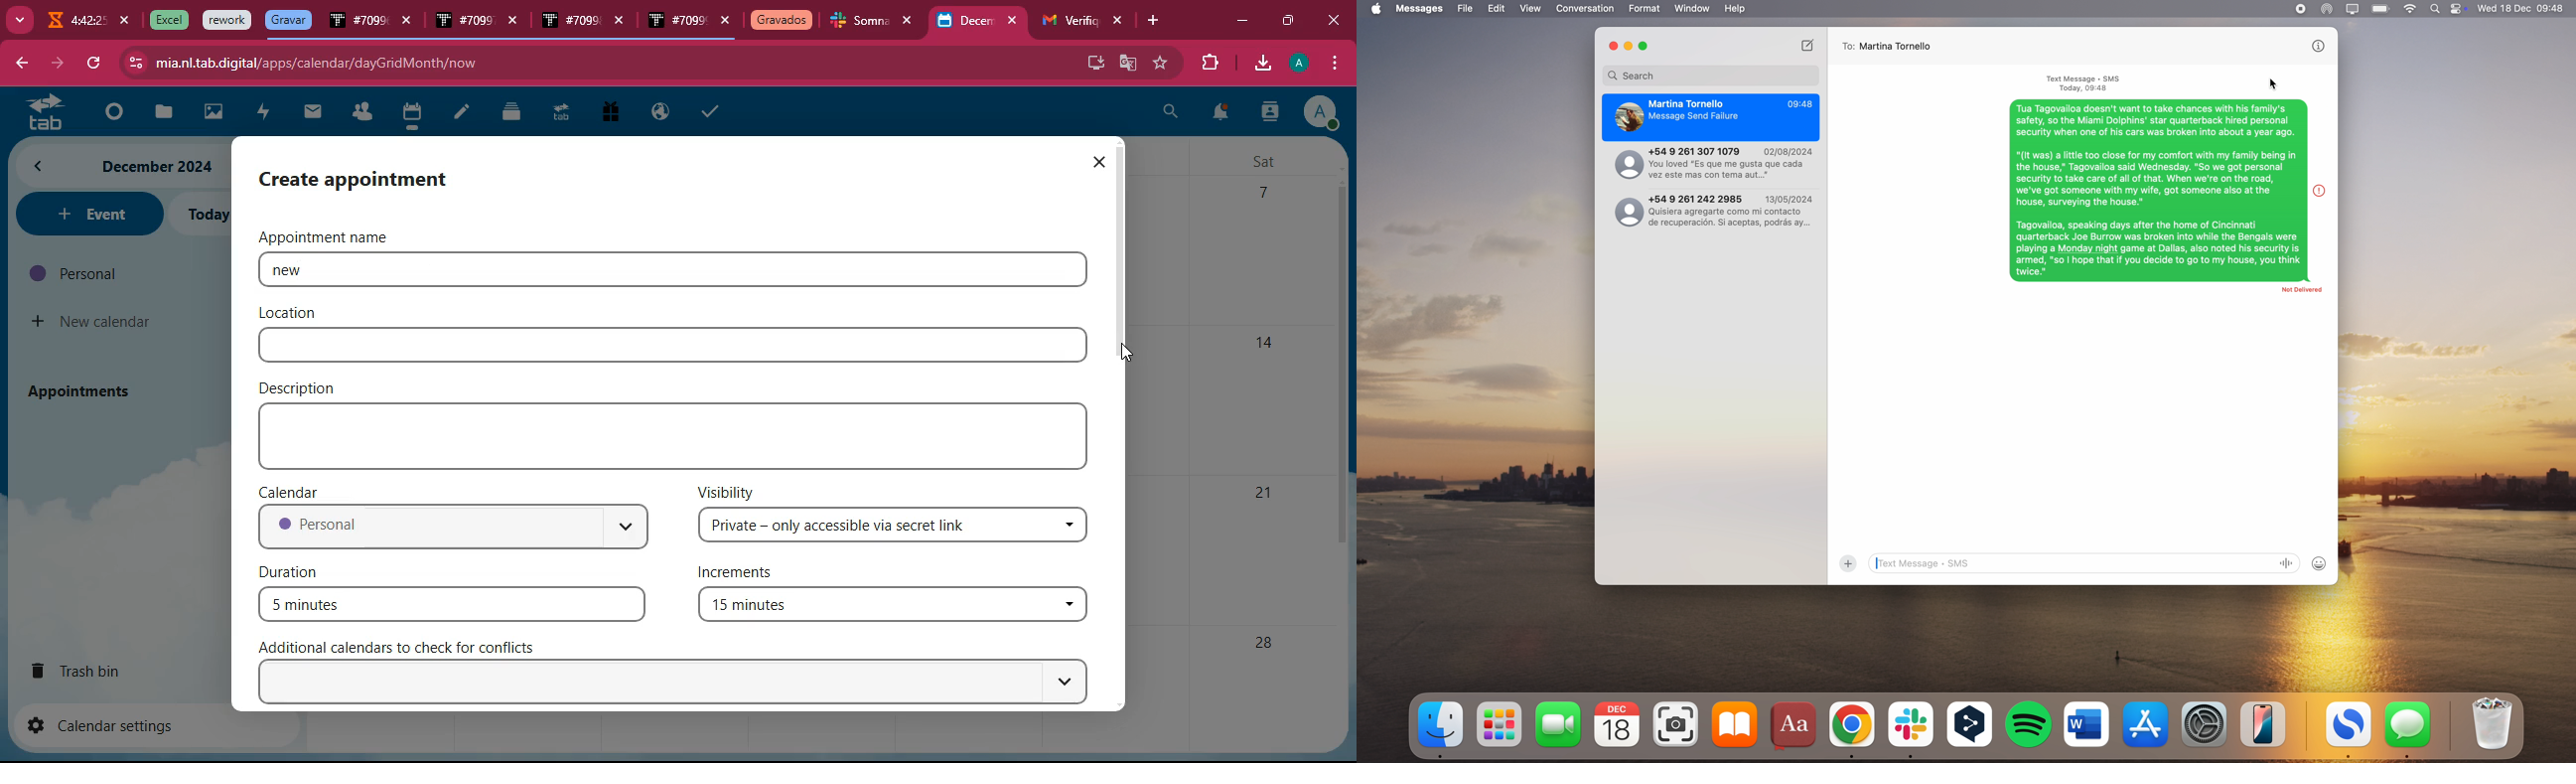 This screenshot has height=784, width=2576. Describe the element at coordinates (215, 114) in the screenshot. I see `image` at that location.